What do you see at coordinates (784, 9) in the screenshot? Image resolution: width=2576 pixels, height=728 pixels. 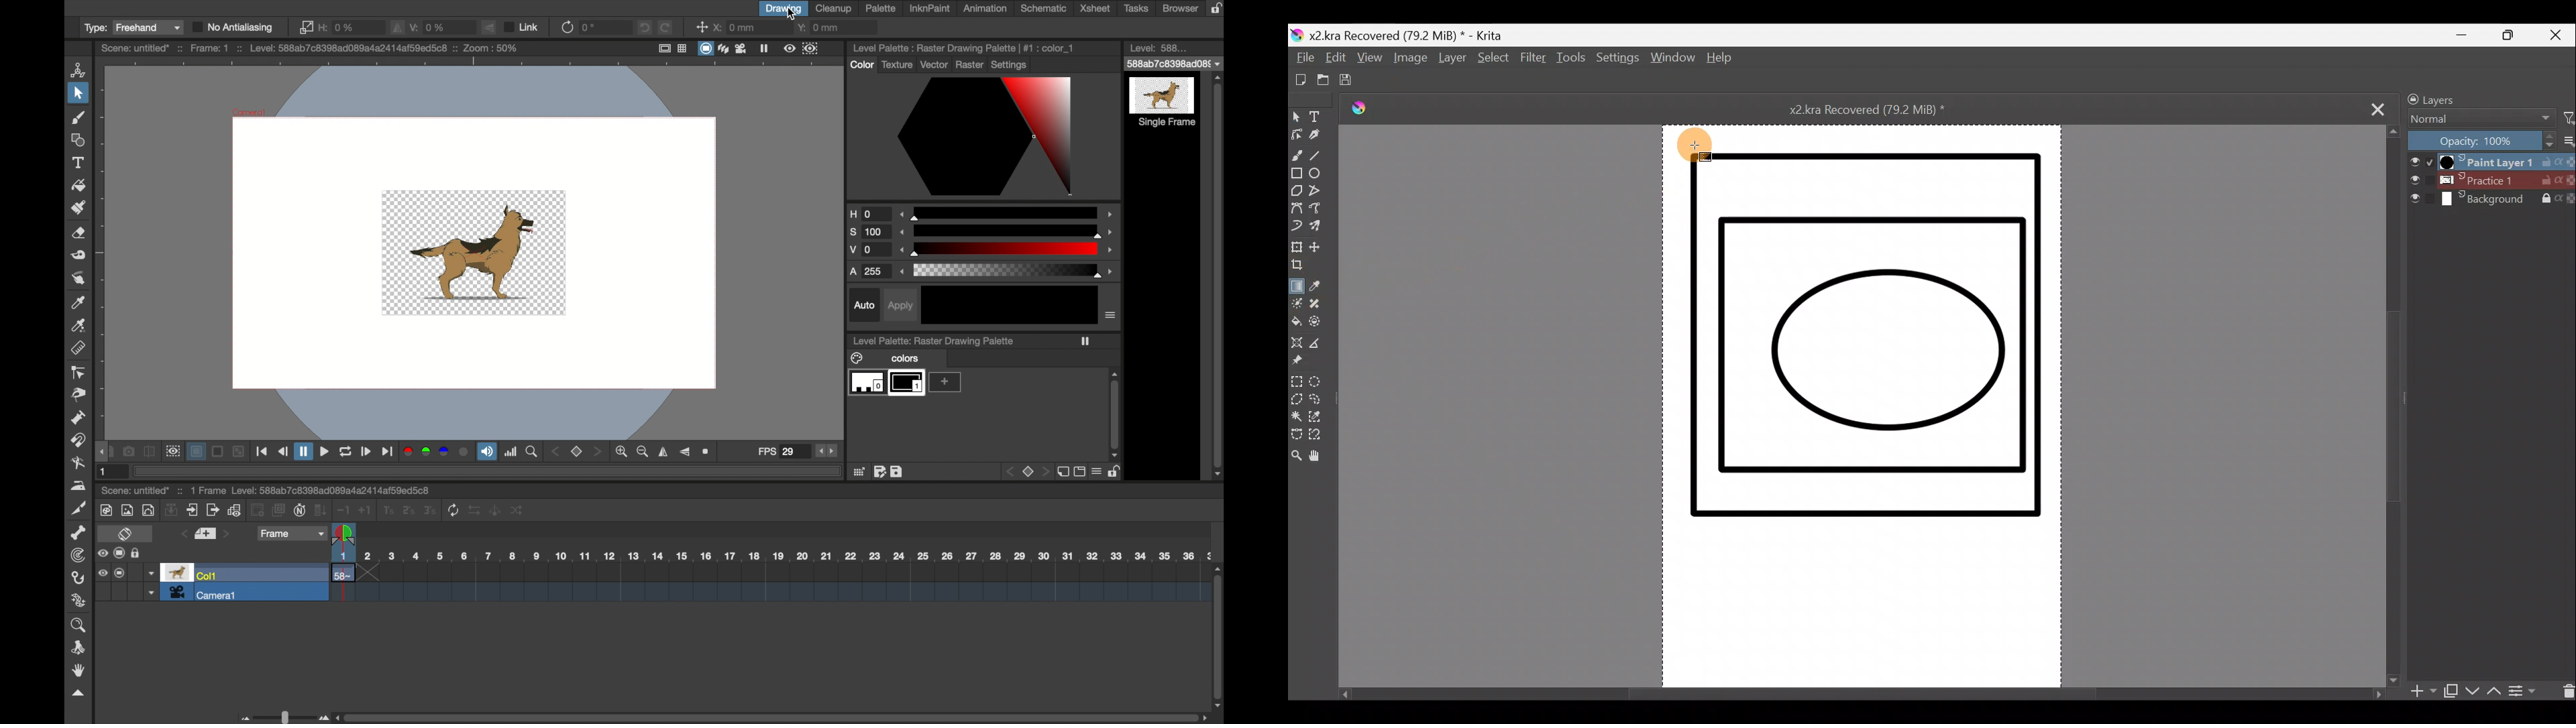 I see `drawing` at bounding box center [784, 9].